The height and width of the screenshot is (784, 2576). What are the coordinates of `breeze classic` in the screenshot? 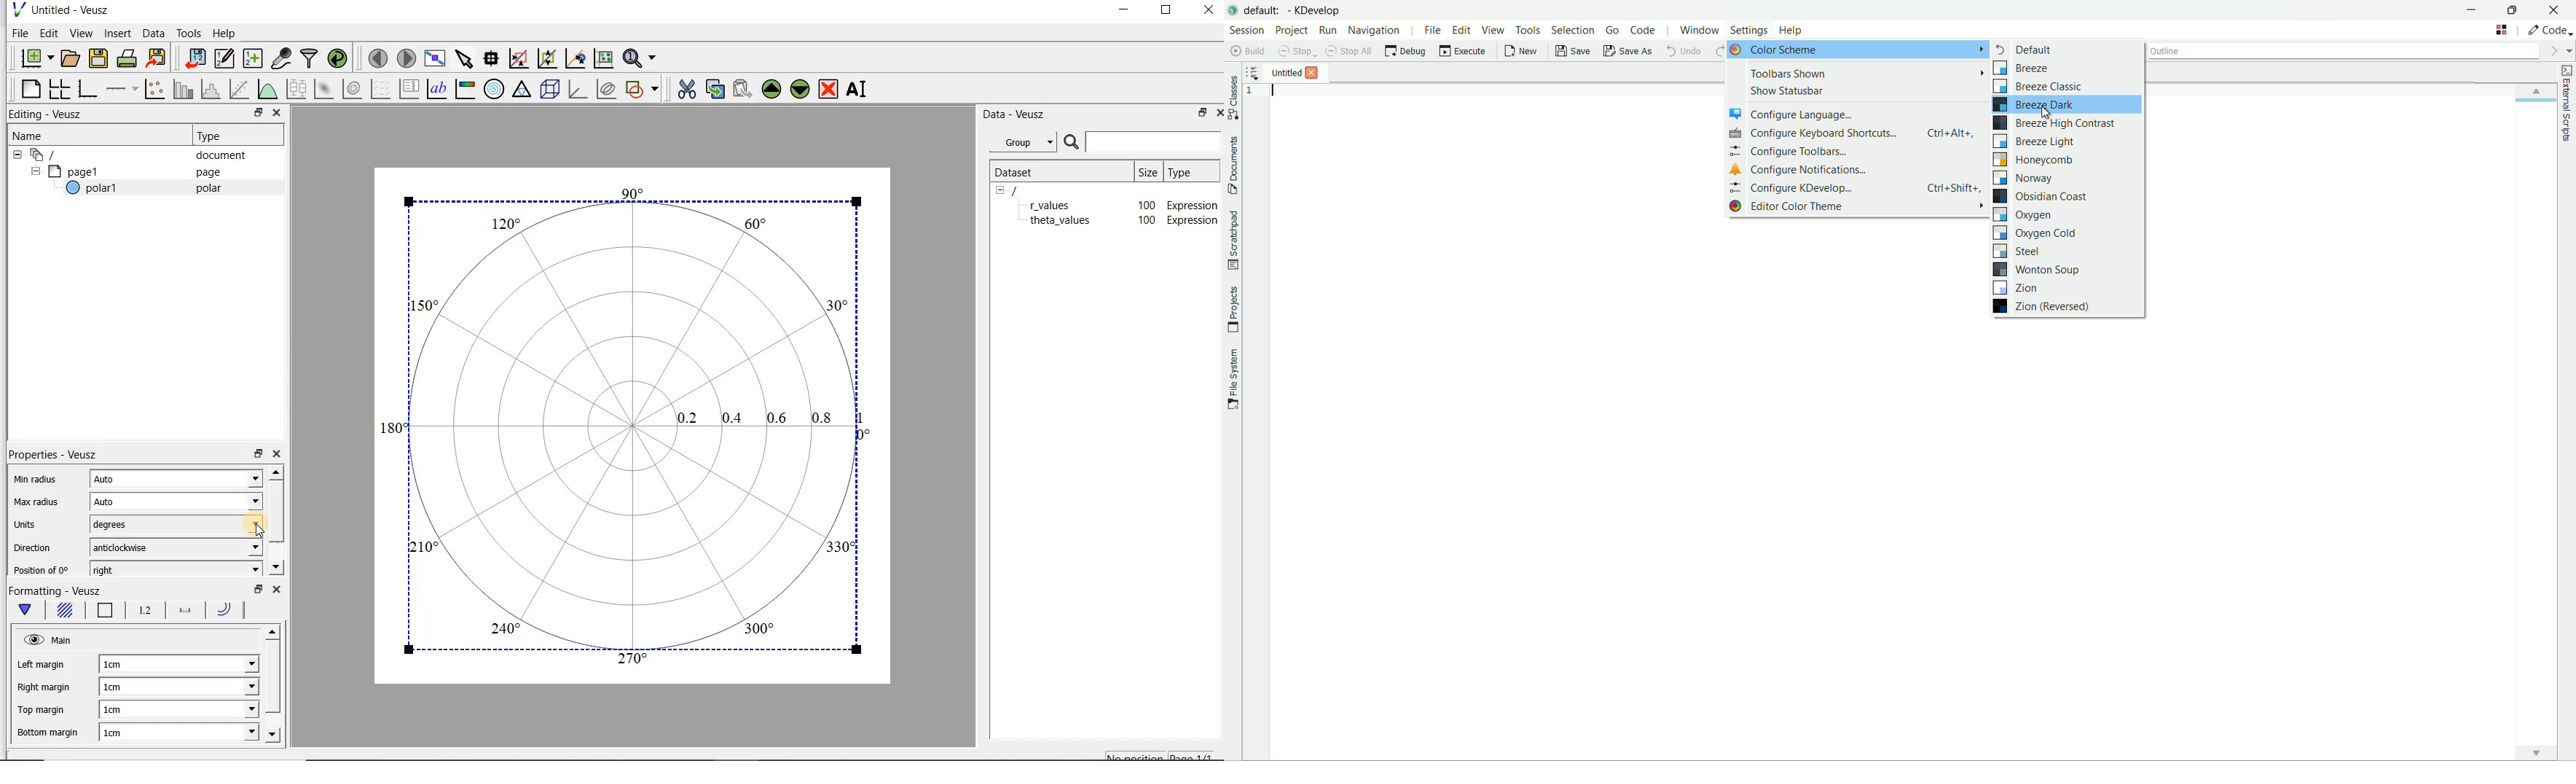 It's located at (2038, 87).